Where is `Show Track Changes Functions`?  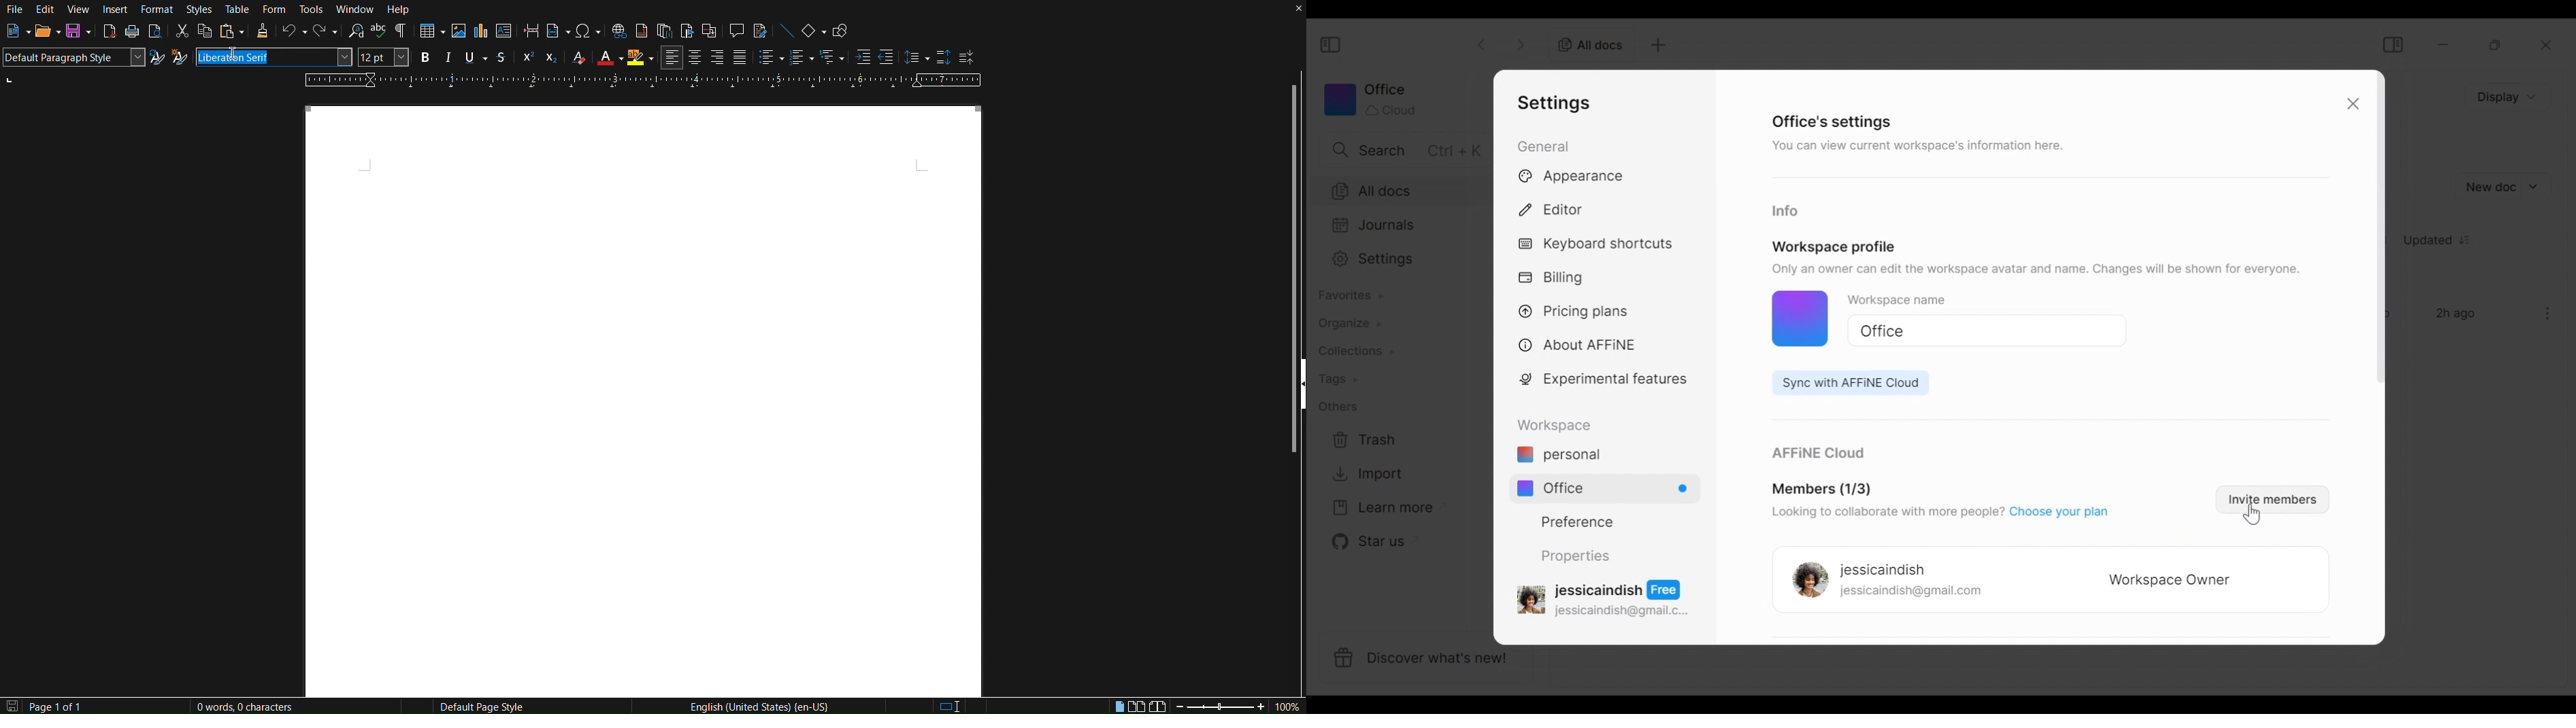
Show Track Changes Functions is located at coordinates (761, 33).